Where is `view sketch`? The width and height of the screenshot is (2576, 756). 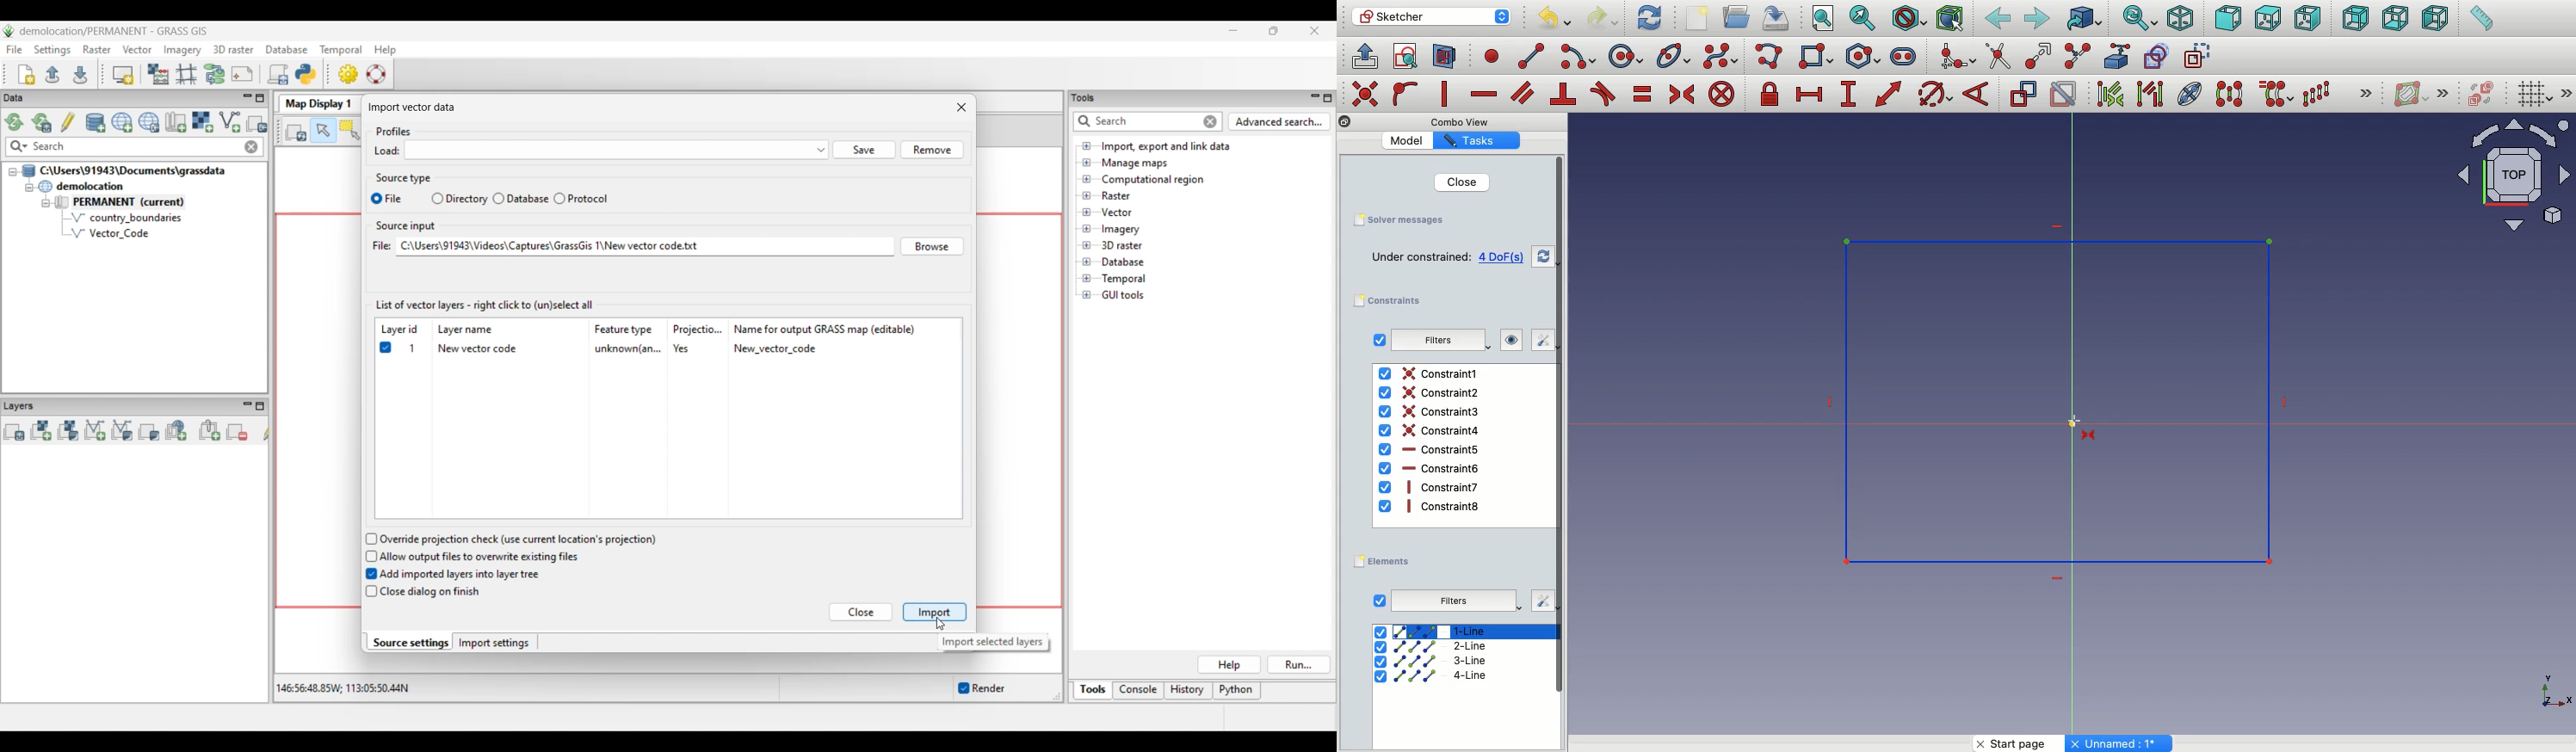
view sketch is located at coordinates (1408, 58).